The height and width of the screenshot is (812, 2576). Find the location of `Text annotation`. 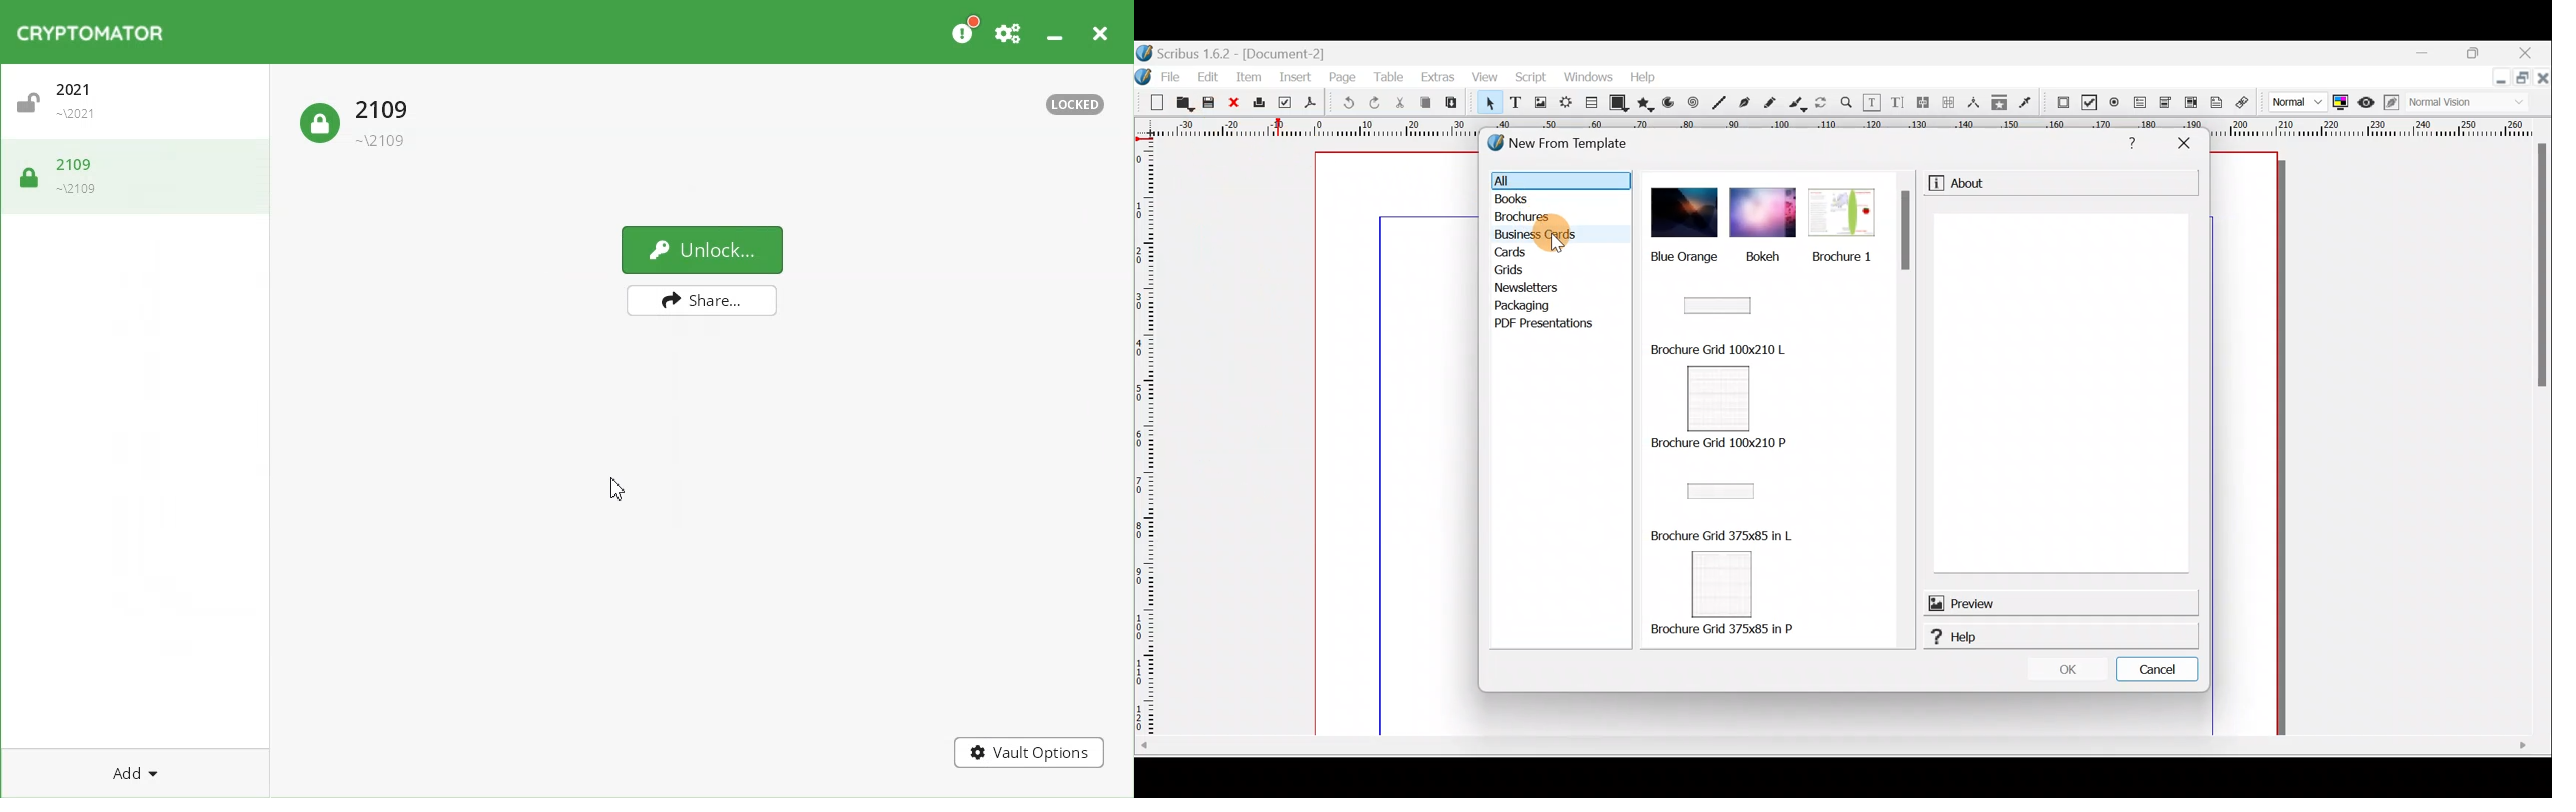

Text annotation is located at coordinates (2216, 103).